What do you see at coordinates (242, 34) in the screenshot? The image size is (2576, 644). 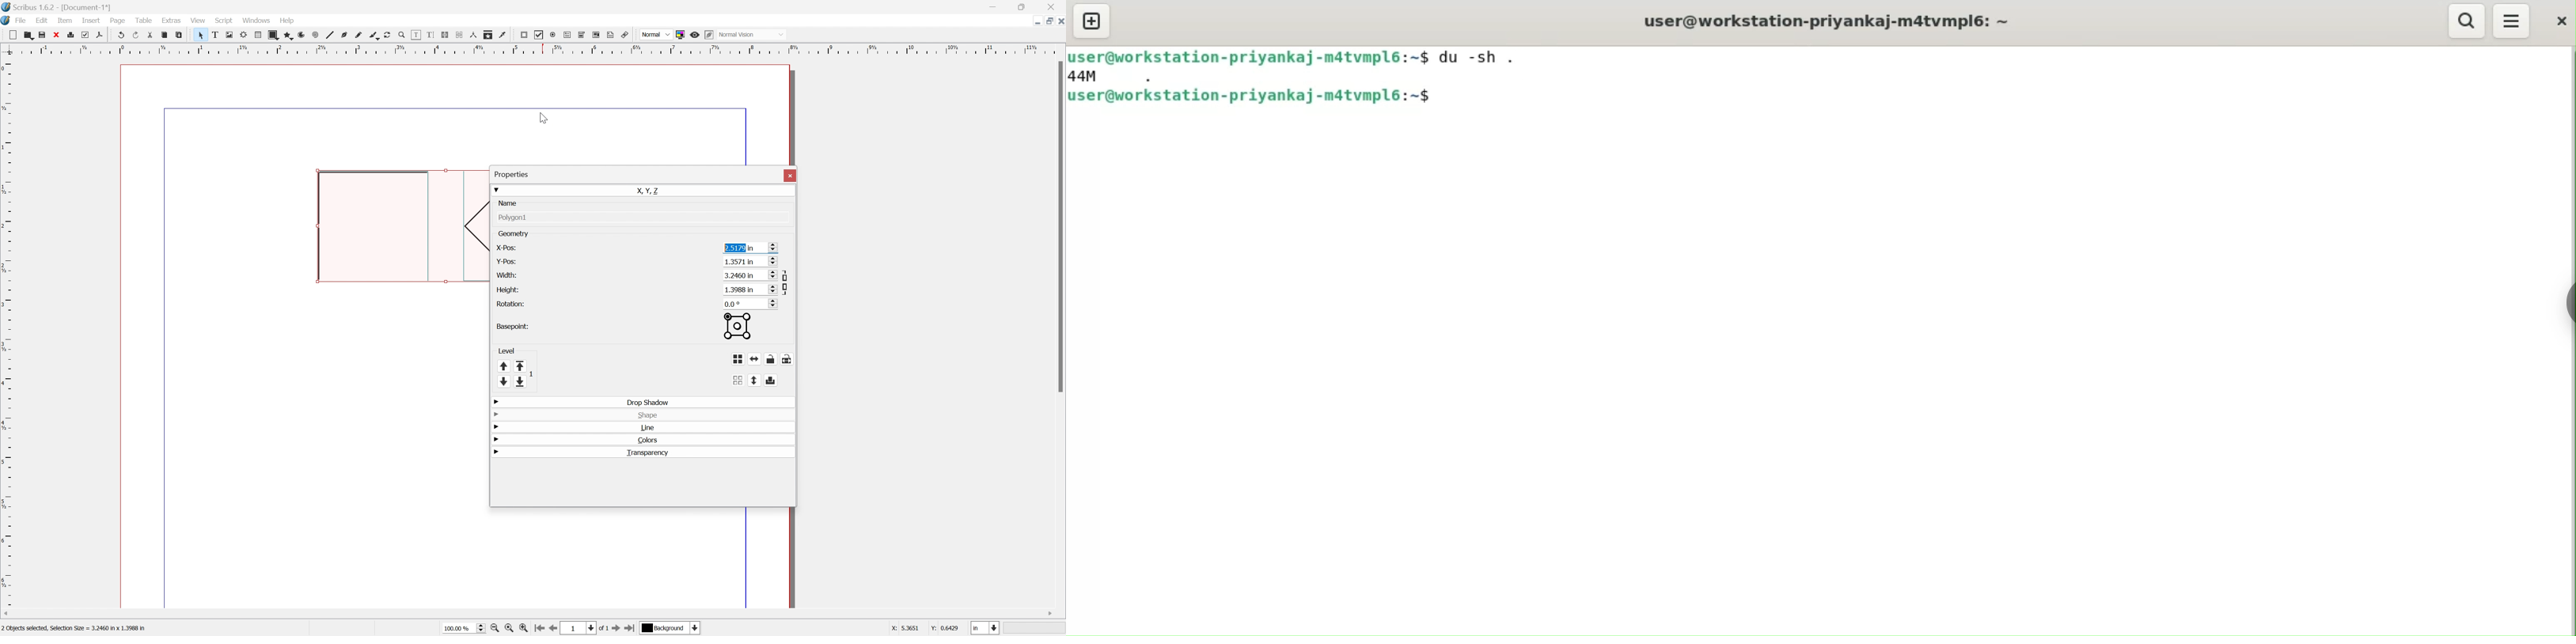 I see `render frame` at bounding box center [242, 34].